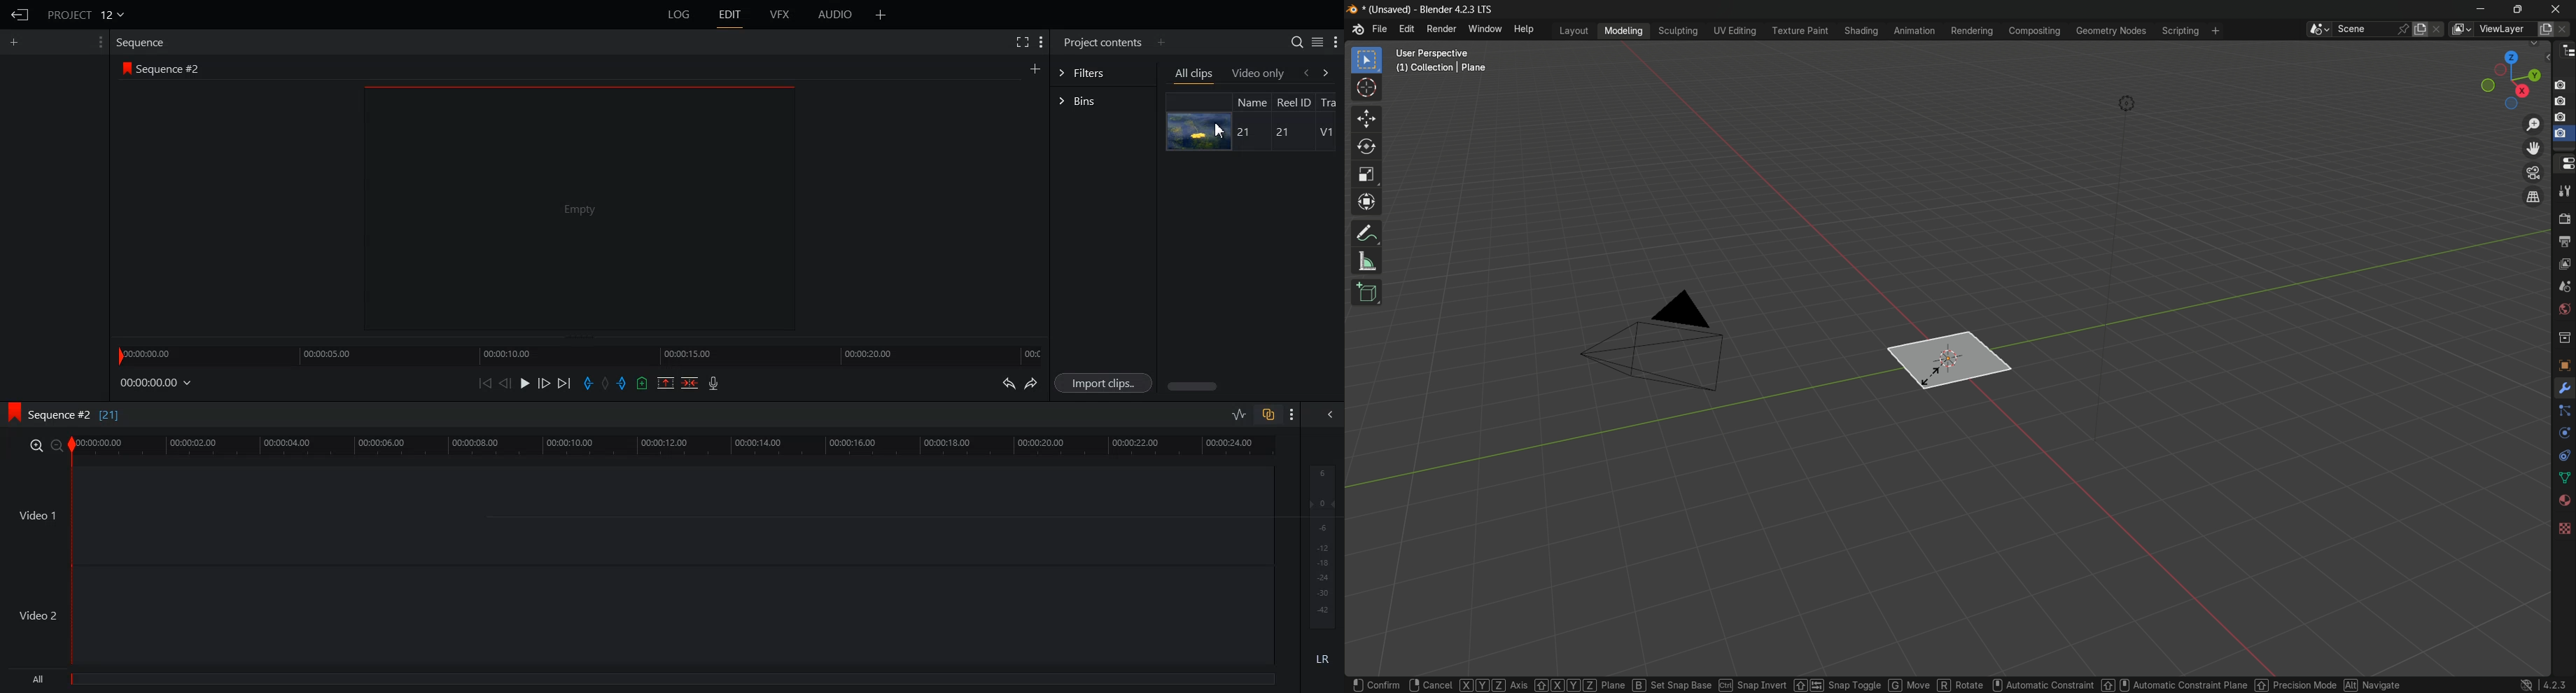 This screenshot has width=2576, height=700. I want to click on Nudge one frame forward, so click(544, 382).